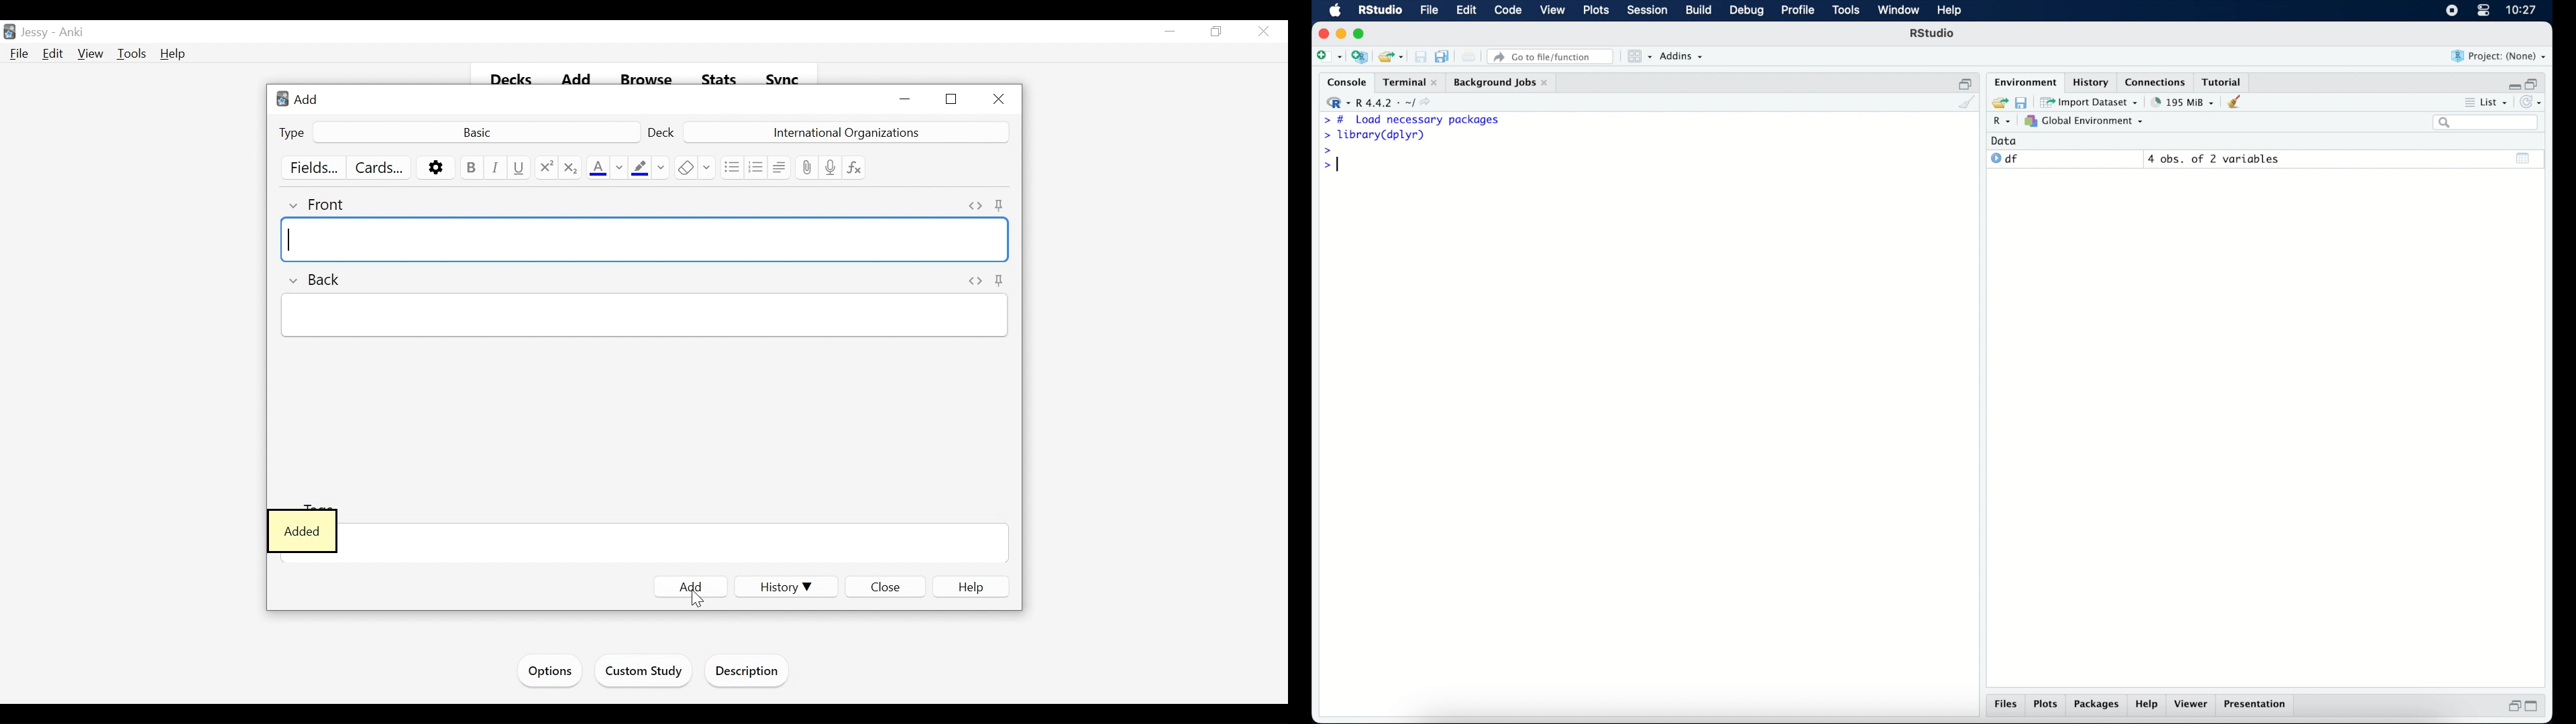 The image size is (2576, 728). Describe the element at coordinates (2533, 103) in the screenshot. I see `refresh` at that location.